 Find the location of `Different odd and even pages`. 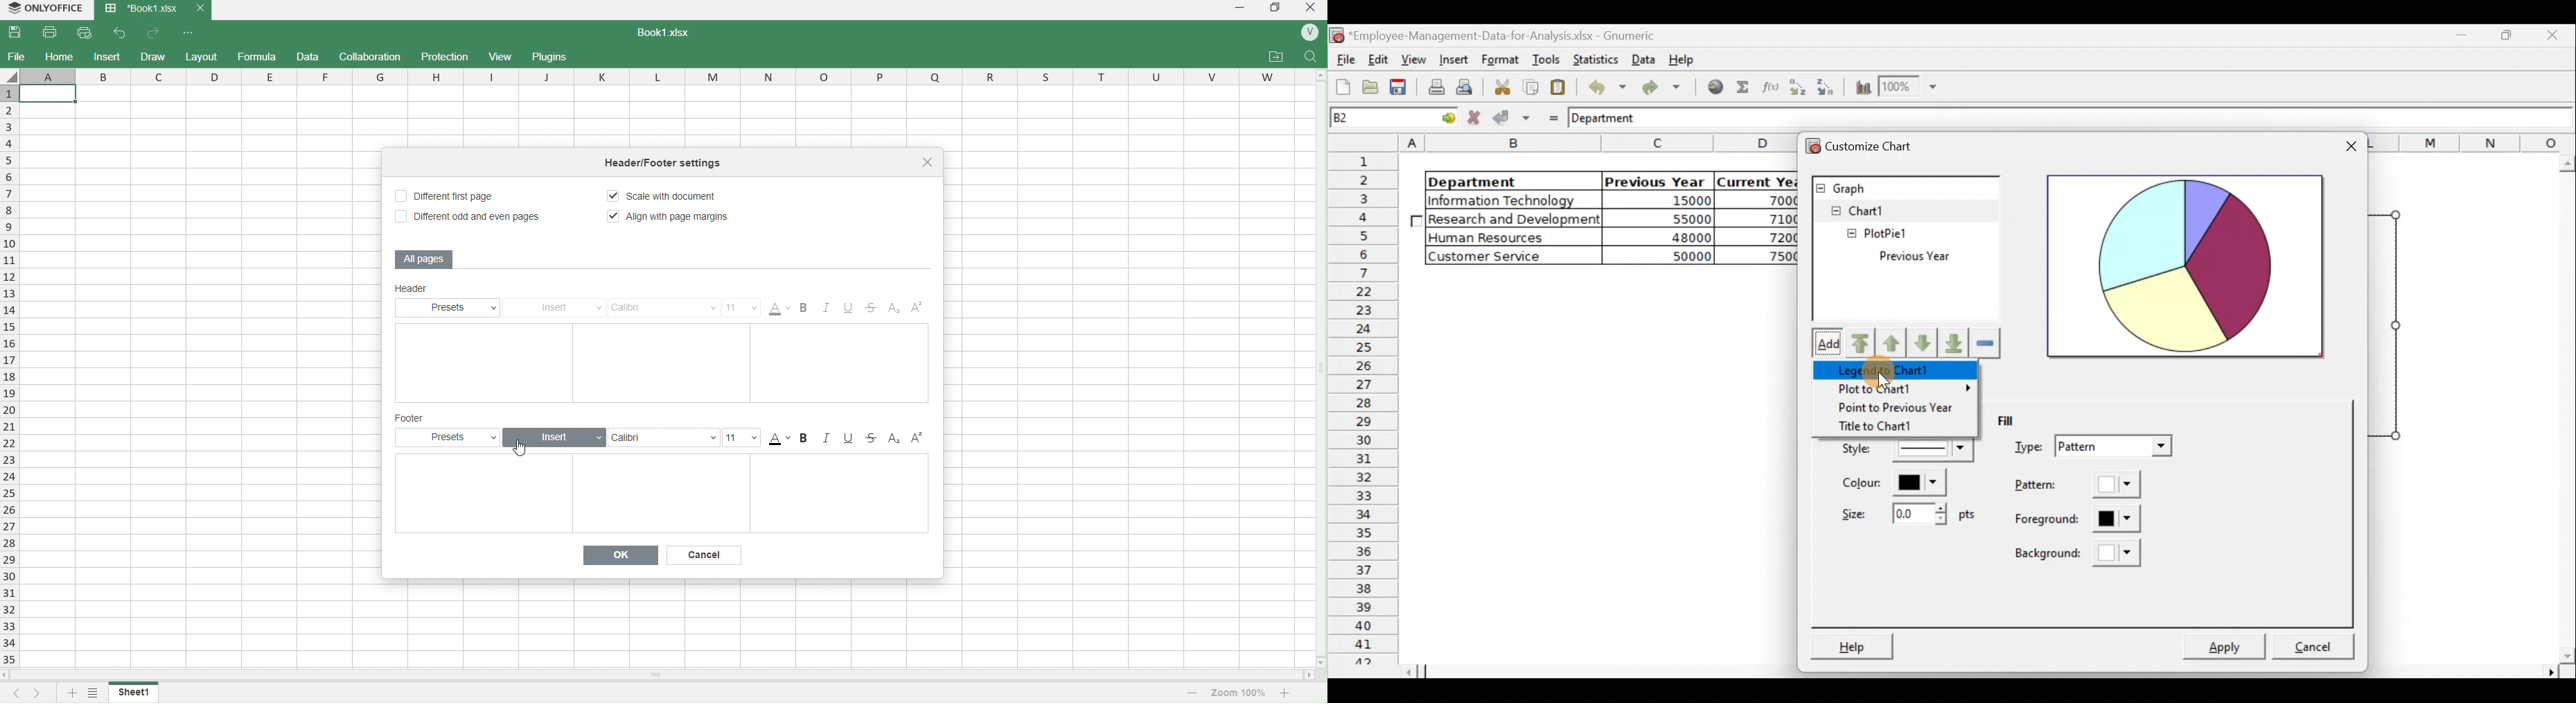

Different odd and even pages is located at coordinates (466, 218).